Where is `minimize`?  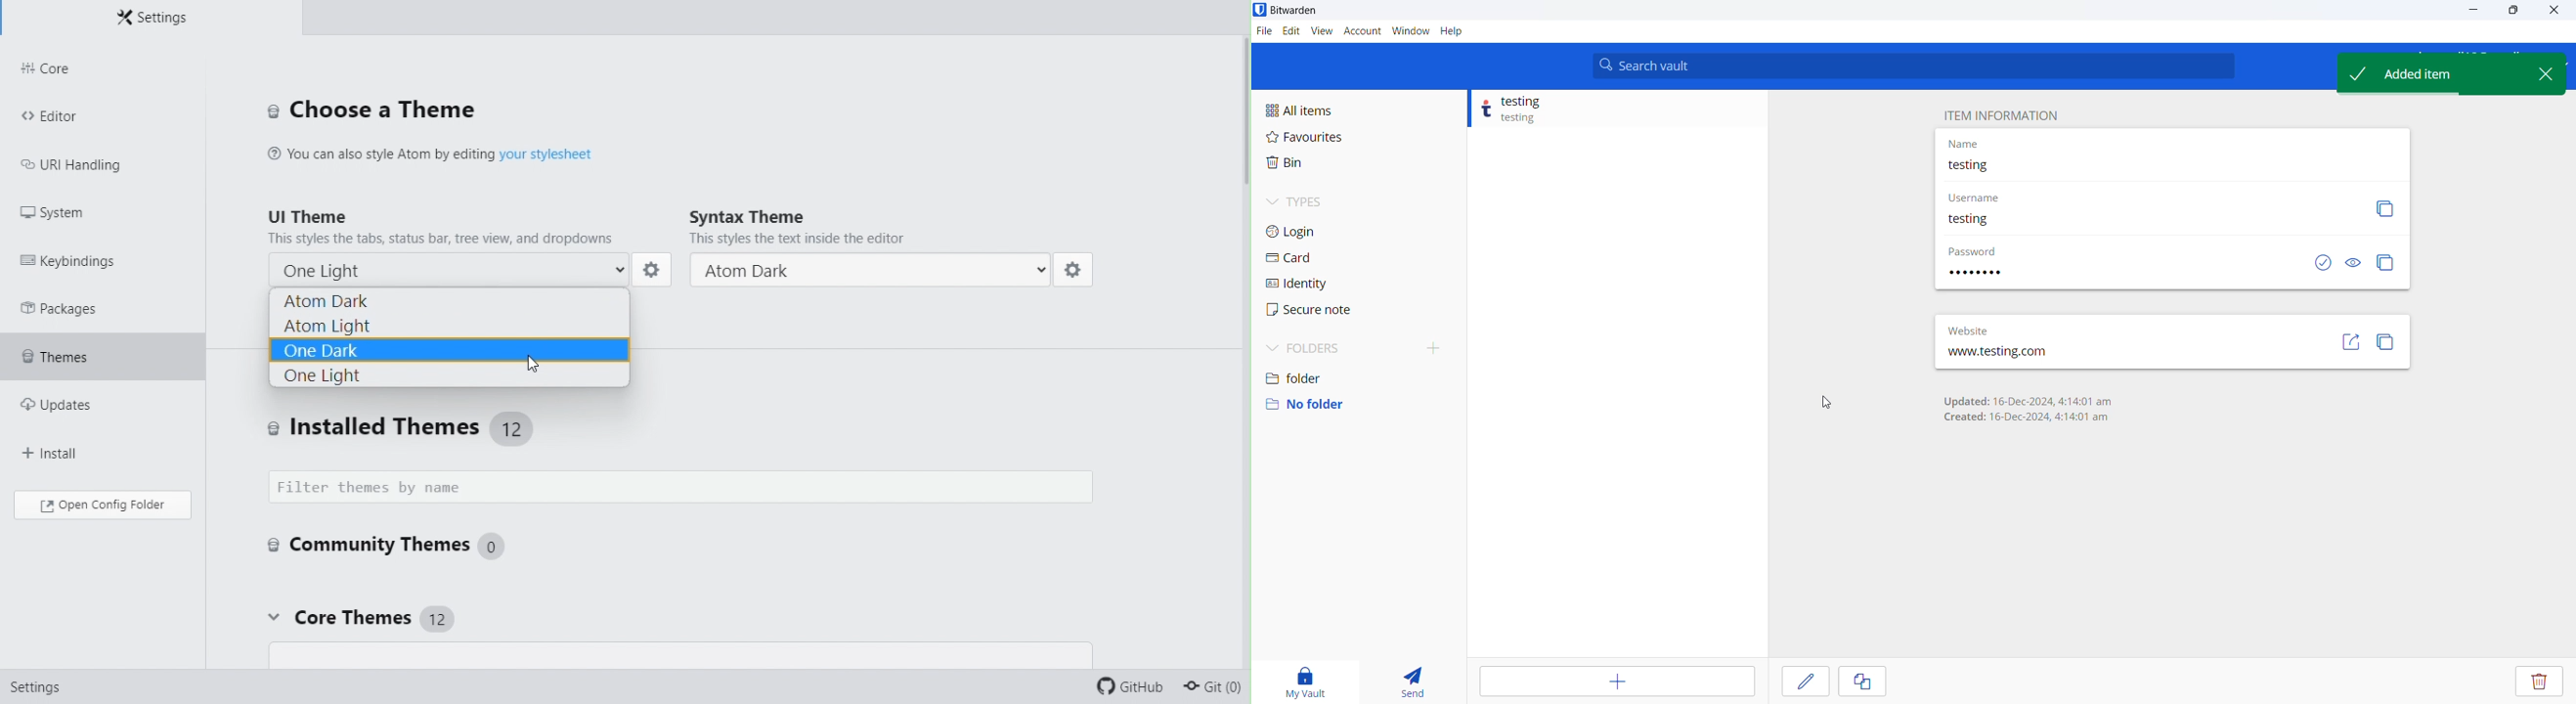
minimize is located at coordinates (2475, 10).